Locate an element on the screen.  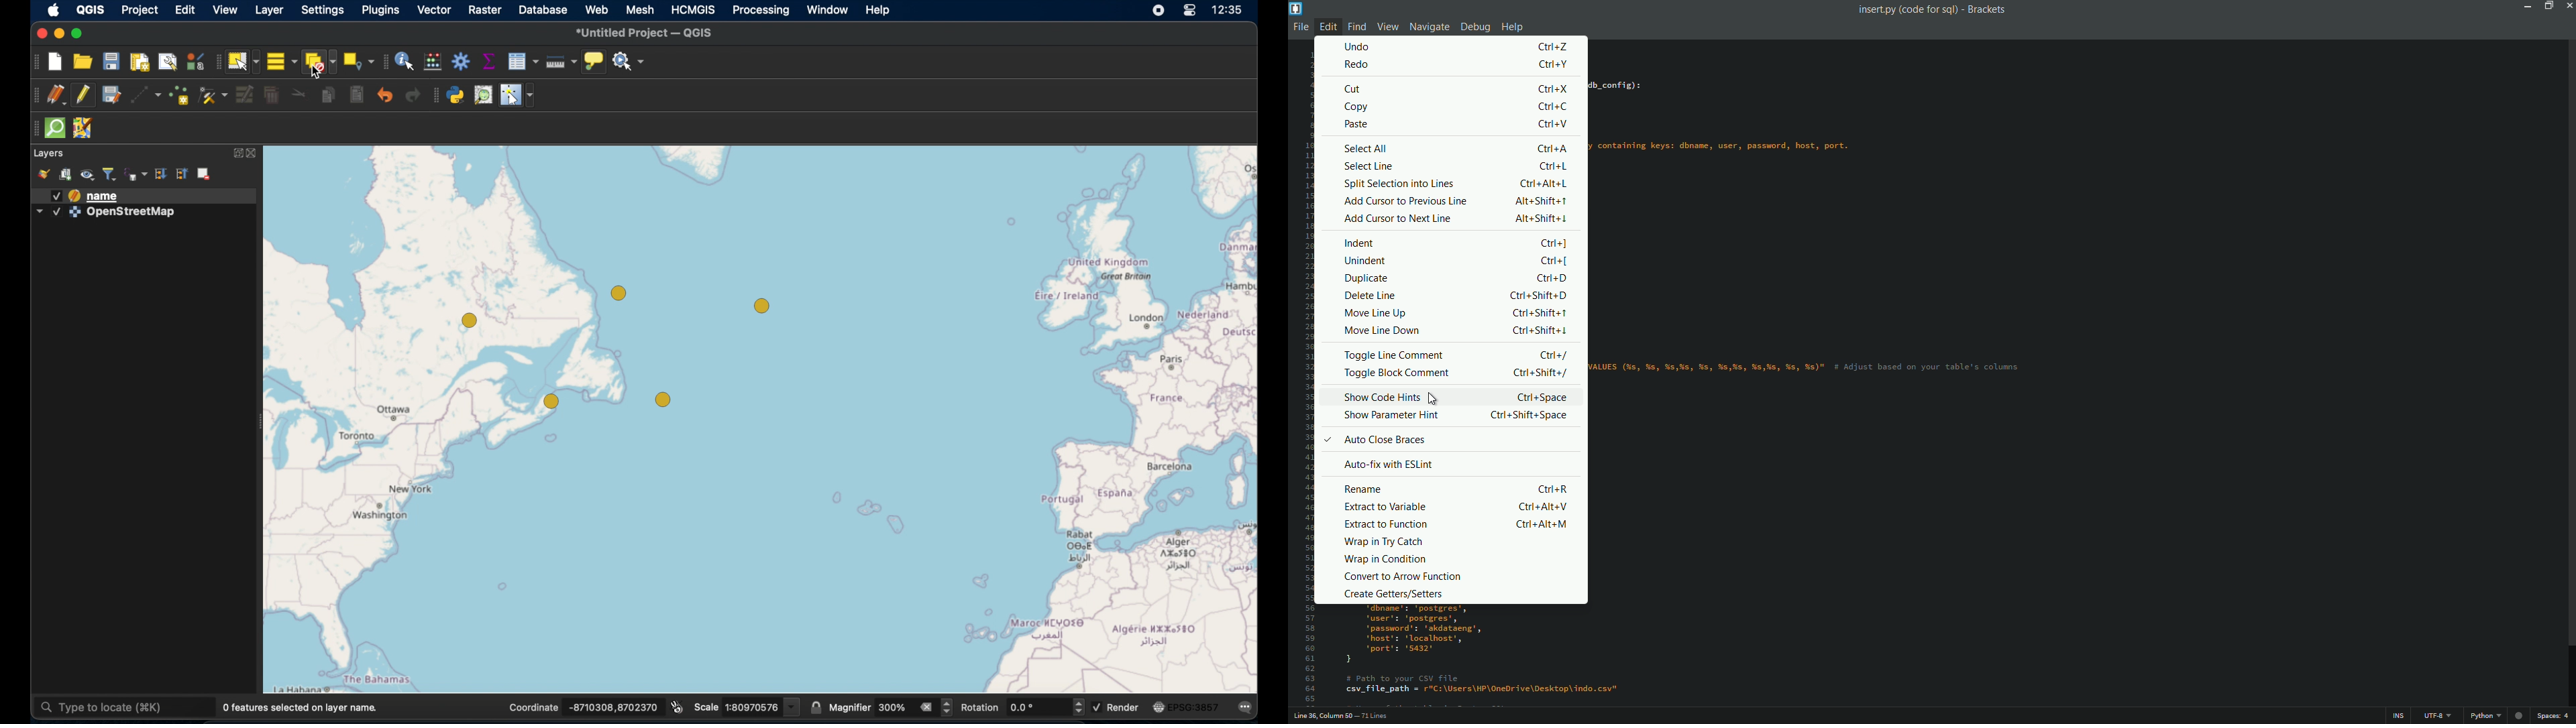
Coordinate is located at coordinates (534, 707).